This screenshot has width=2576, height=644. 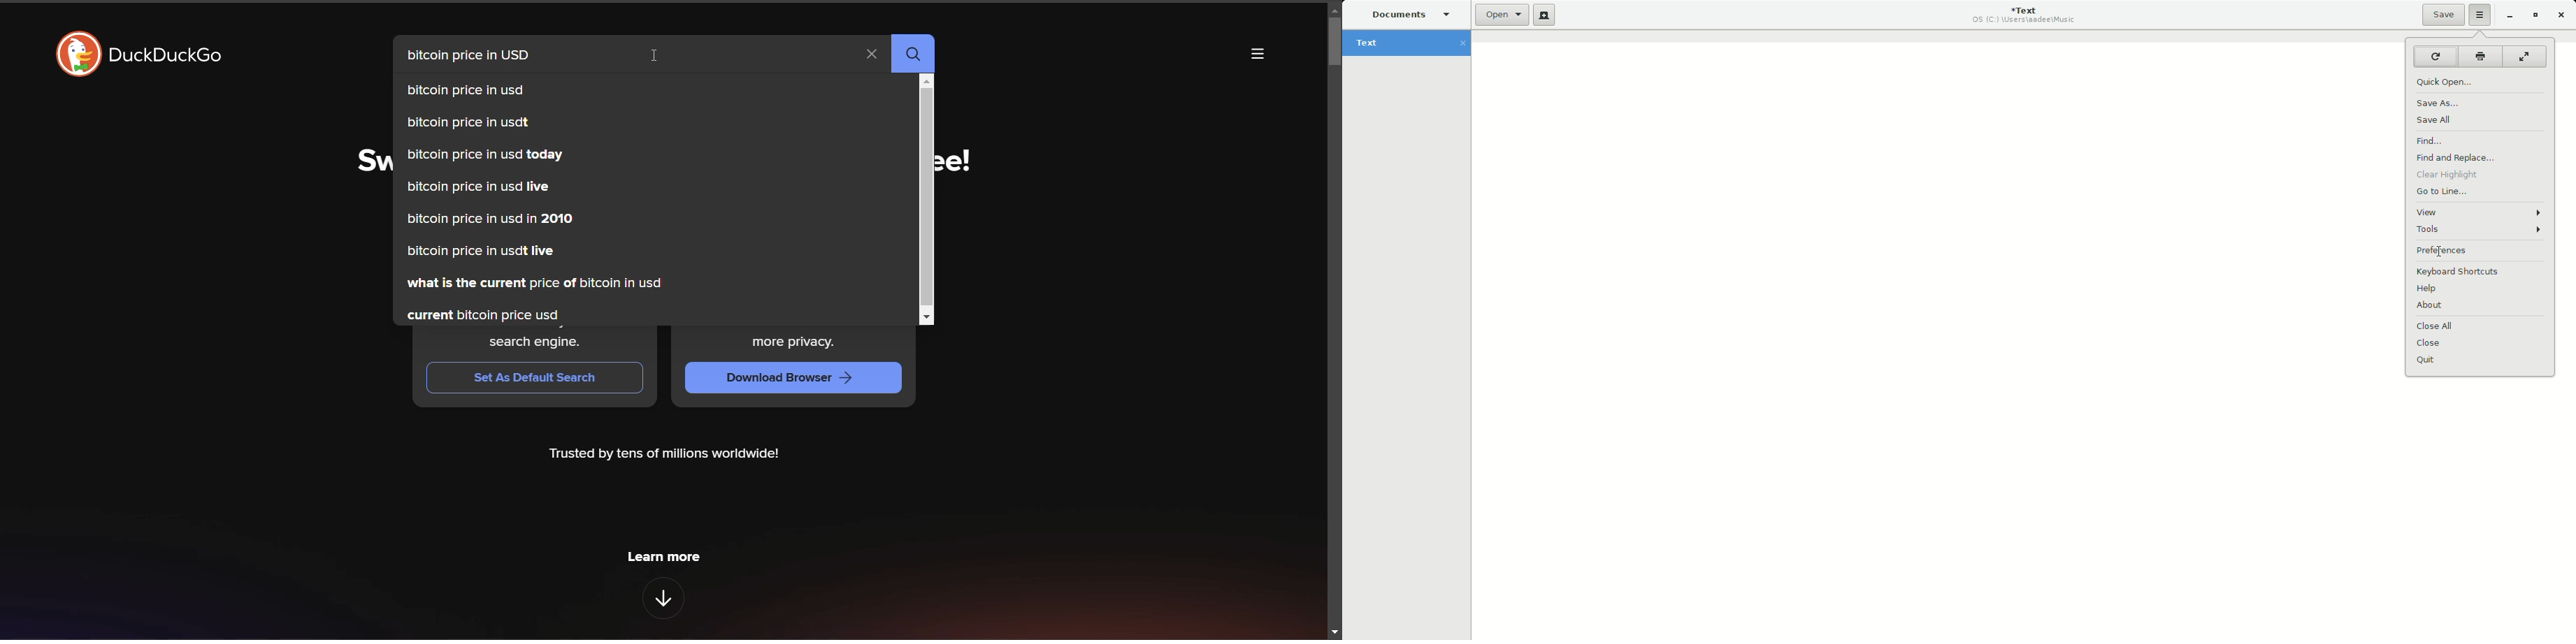 What do you see at coordinates (665, 599) in the screenshot?
I see `features` at bounding box center [665, 599].